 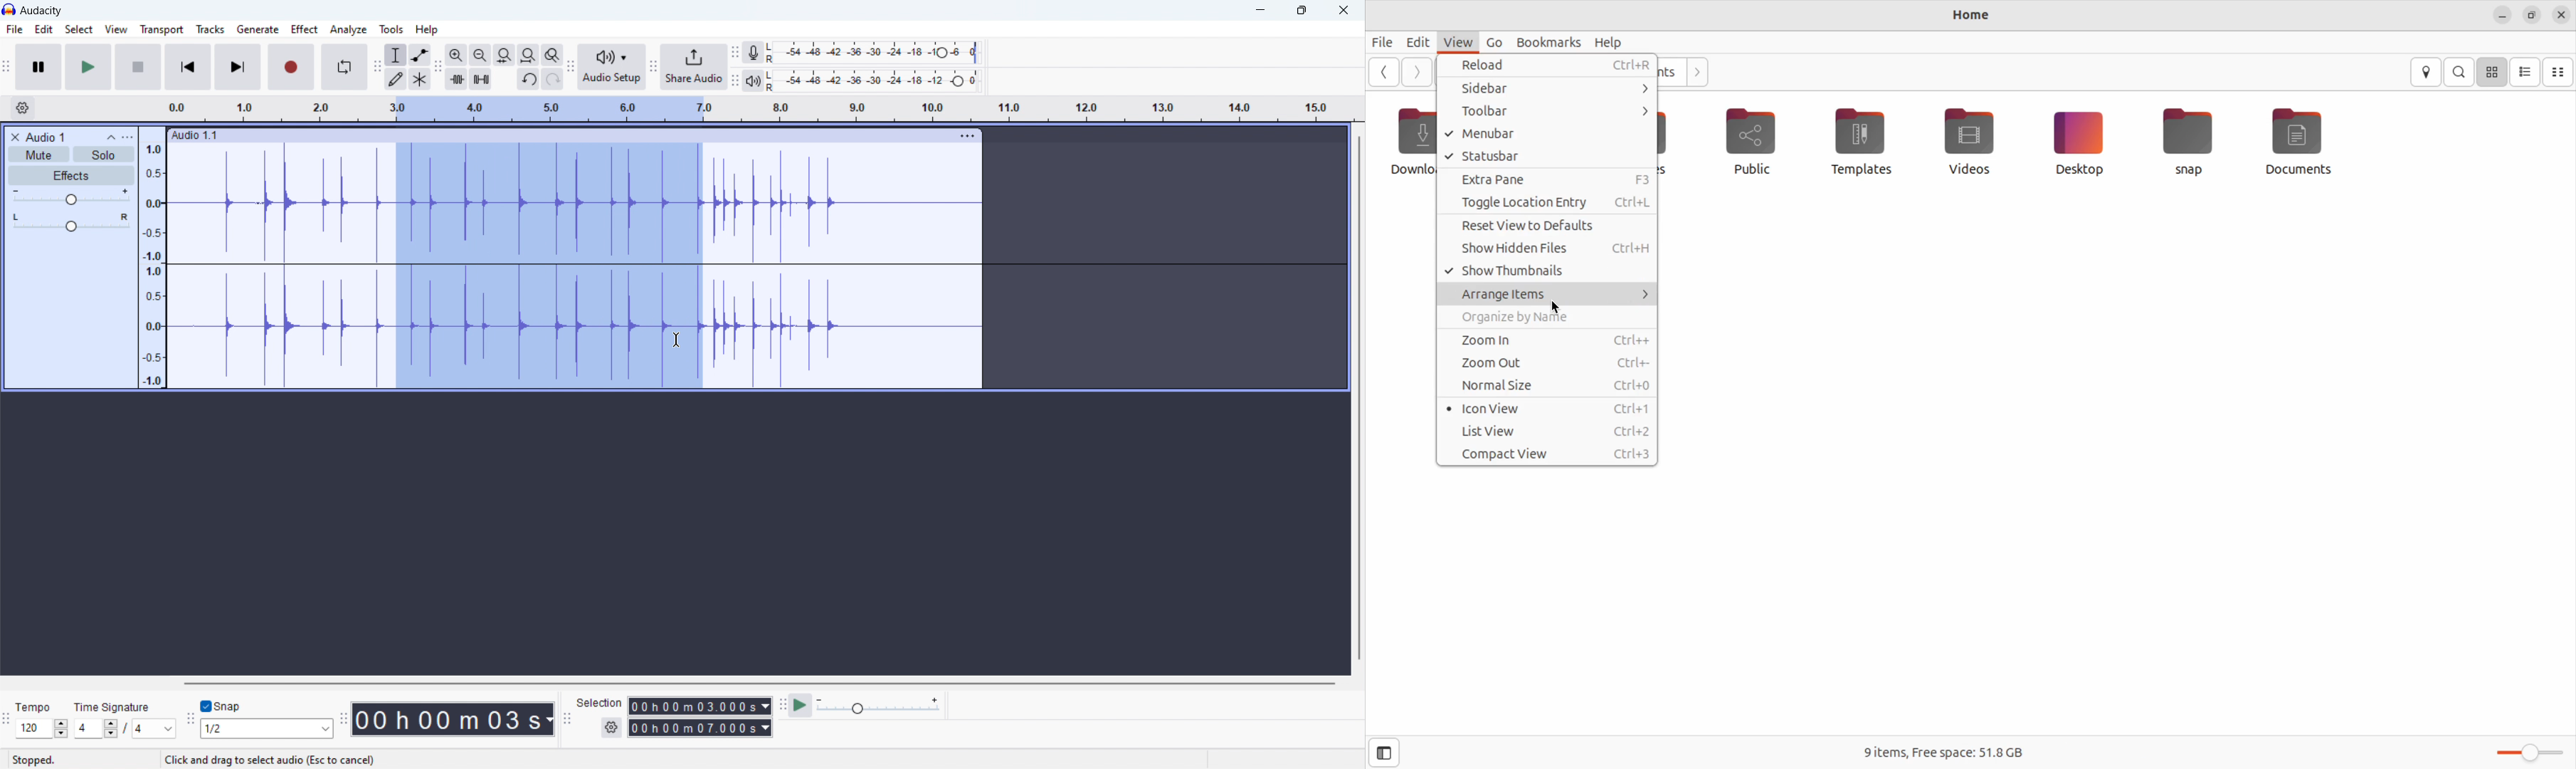 What do you see at coordinates (188, 67) in the screenshot?
I see `skip to start` at bounding box center [188, 67].